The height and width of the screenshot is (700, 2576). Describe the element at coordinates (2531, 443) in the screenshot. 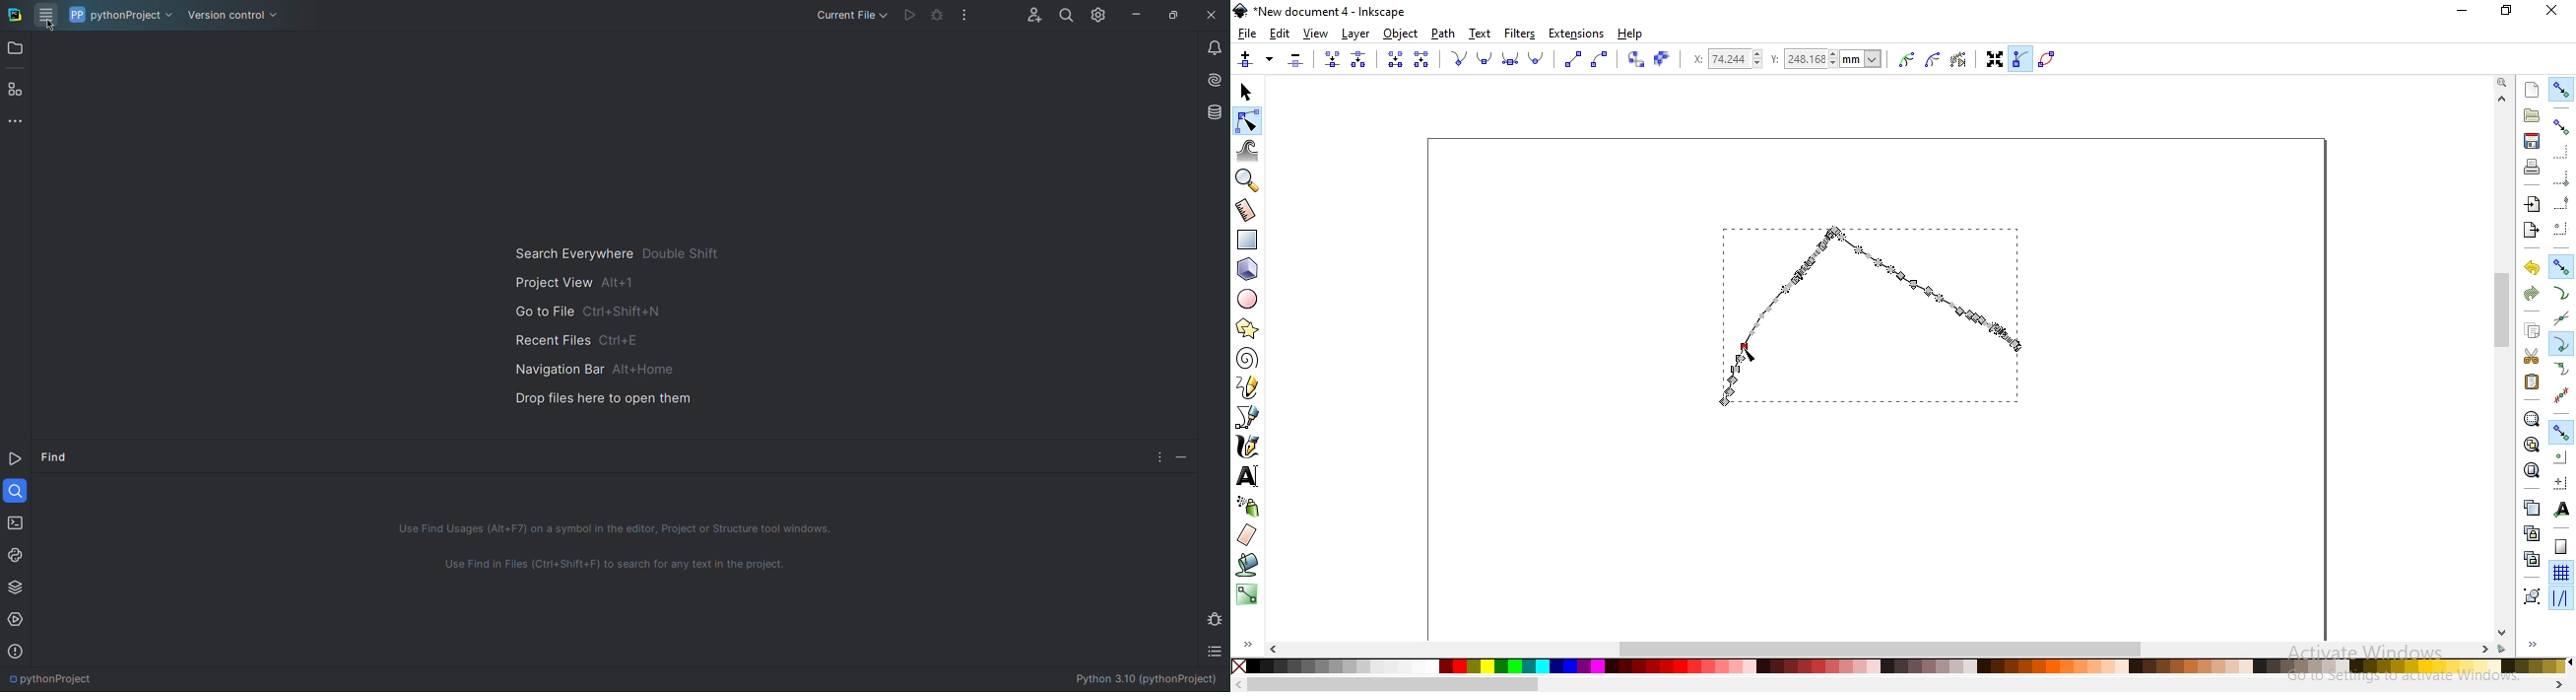

I see `zoom to fit drawing` at that location.